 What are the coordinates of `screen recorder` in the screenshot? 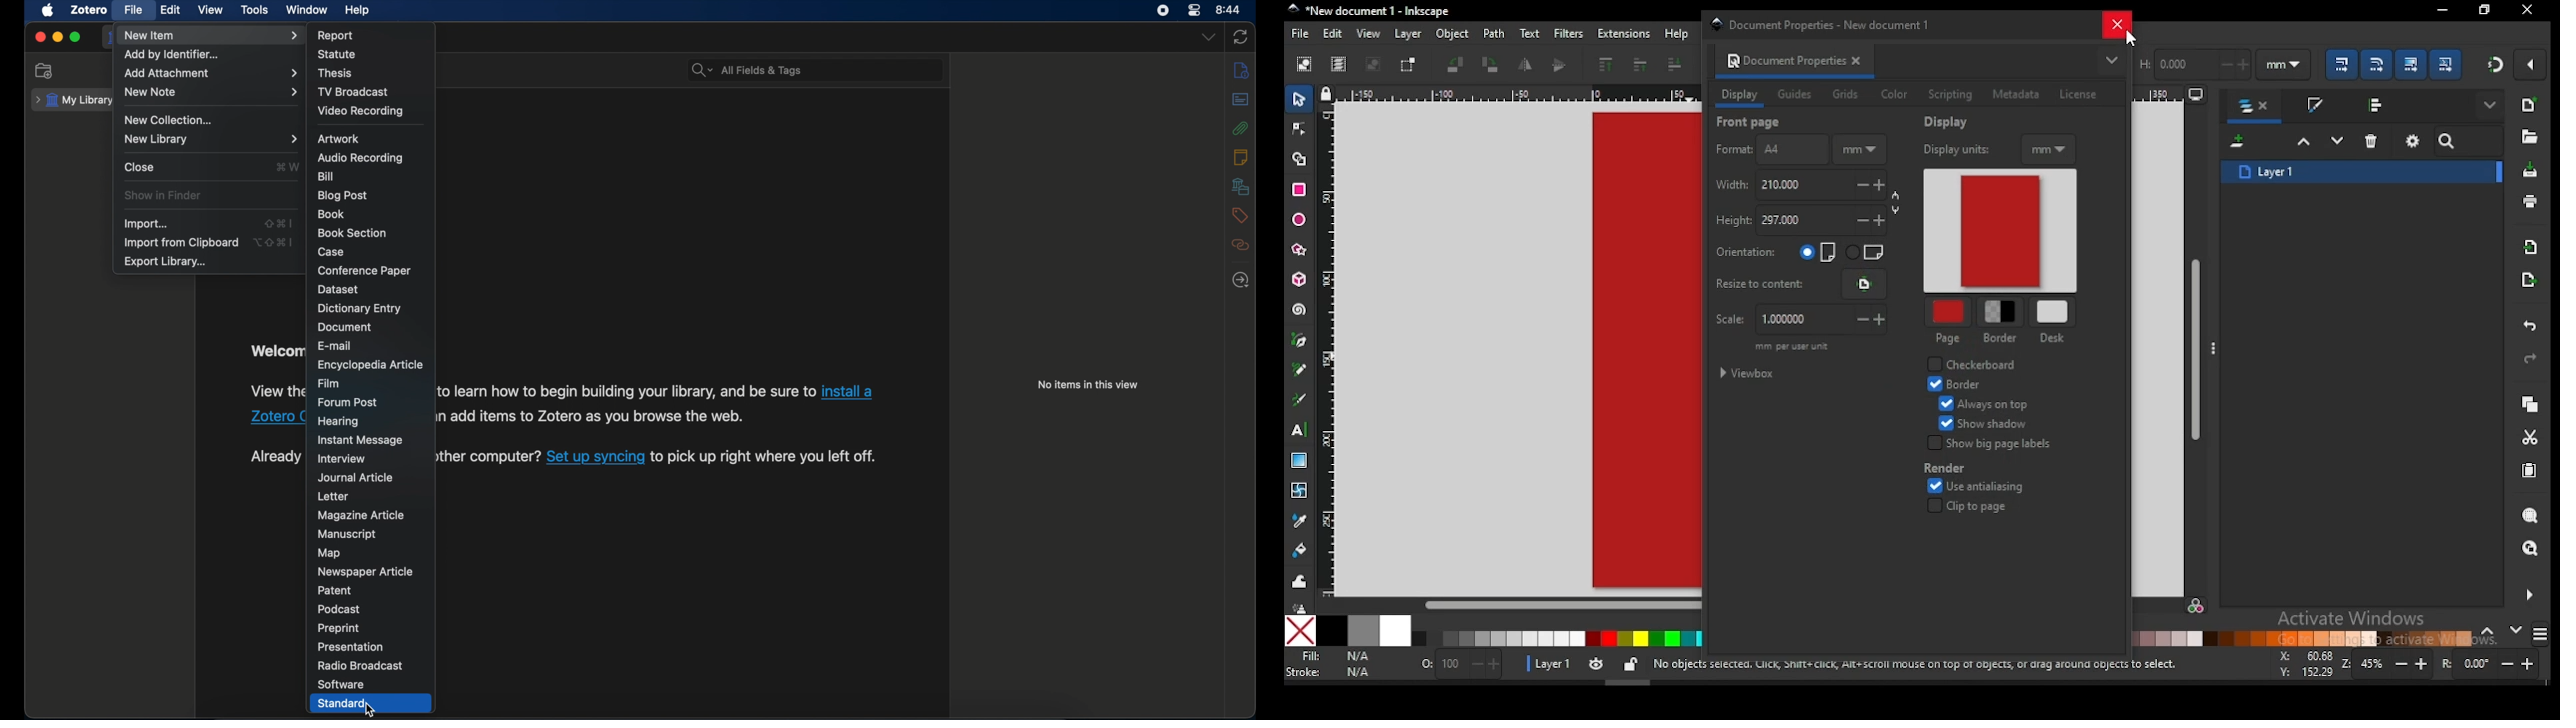 It's located at (1163, 11).